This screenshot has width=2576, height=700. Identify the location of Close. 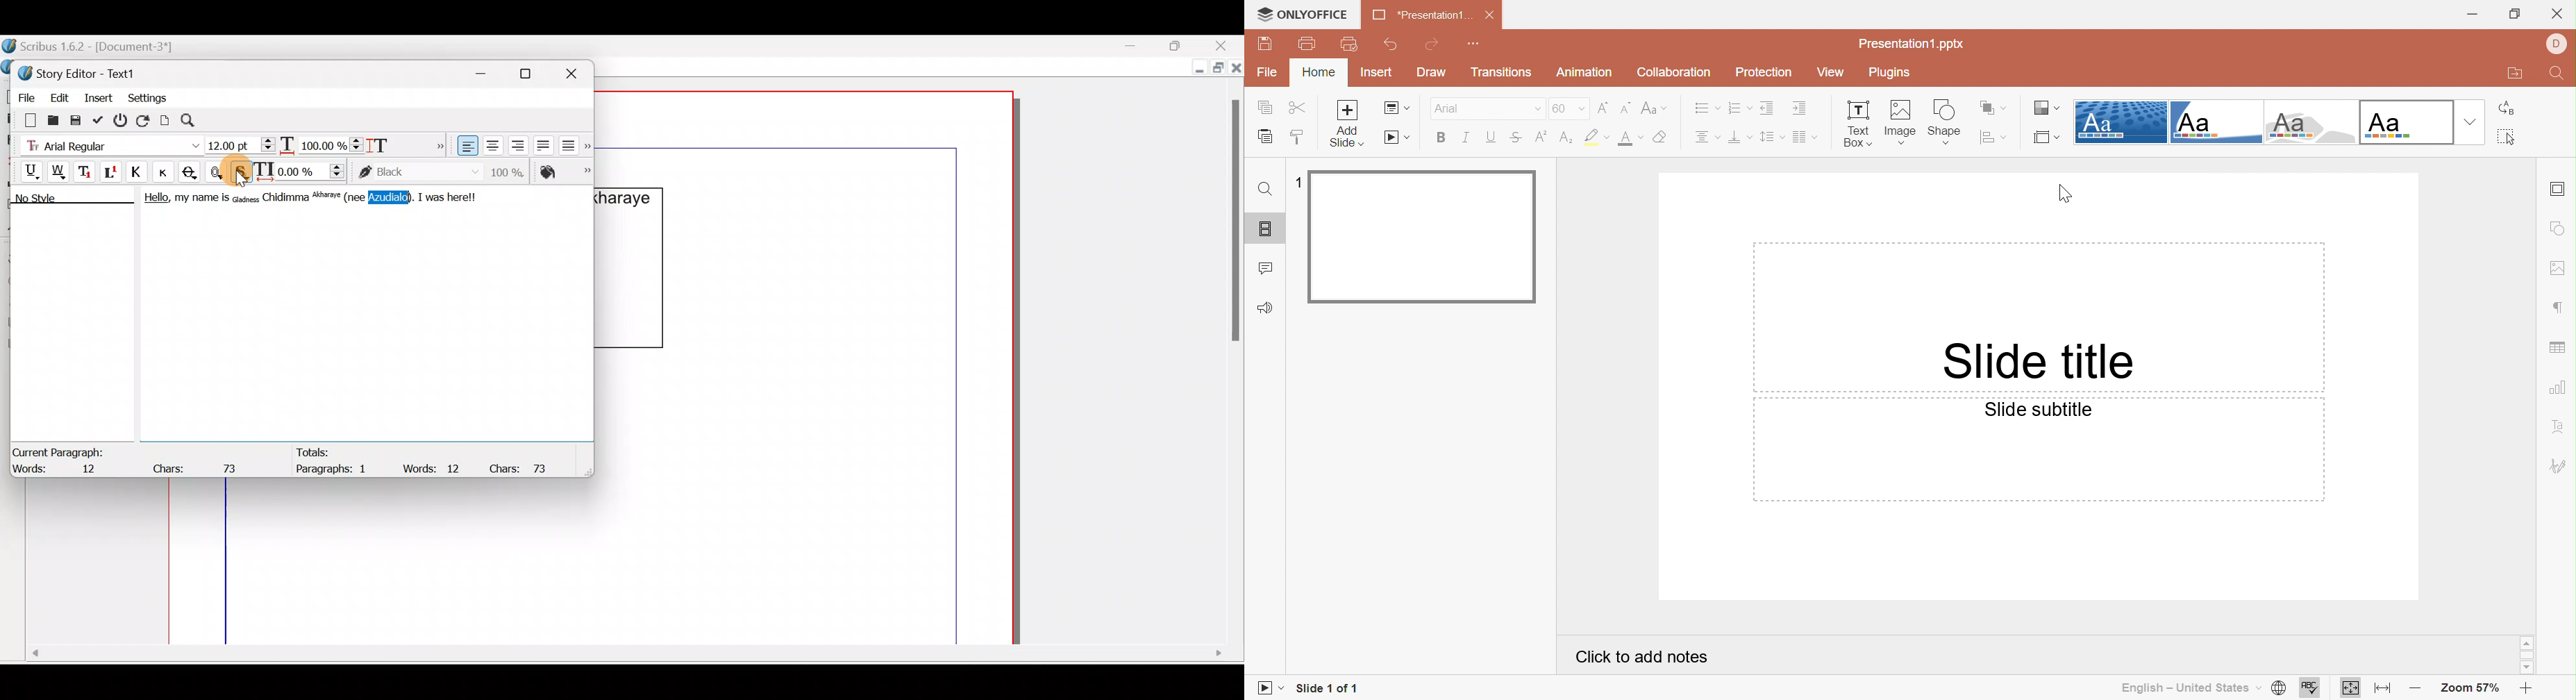
(1225, 45).